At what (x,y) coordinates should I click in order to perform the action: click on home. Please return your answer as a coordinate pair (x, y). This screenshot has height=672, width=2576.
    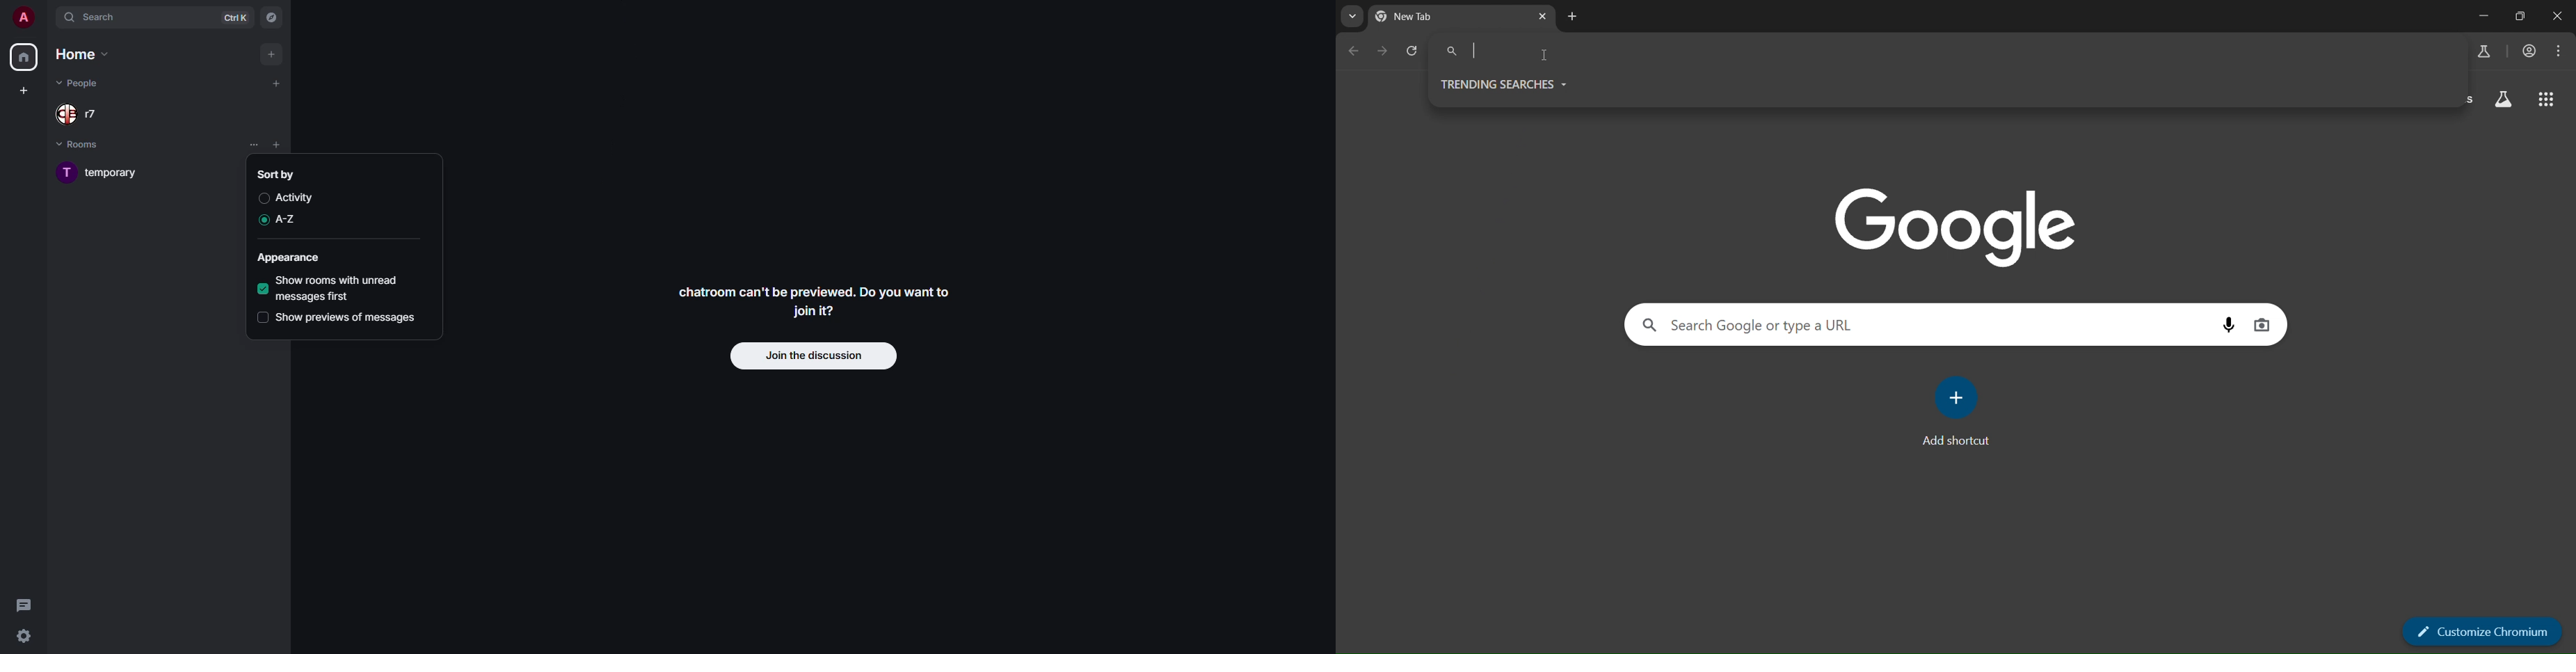
    Looking at the image, I should click on (82, 54).